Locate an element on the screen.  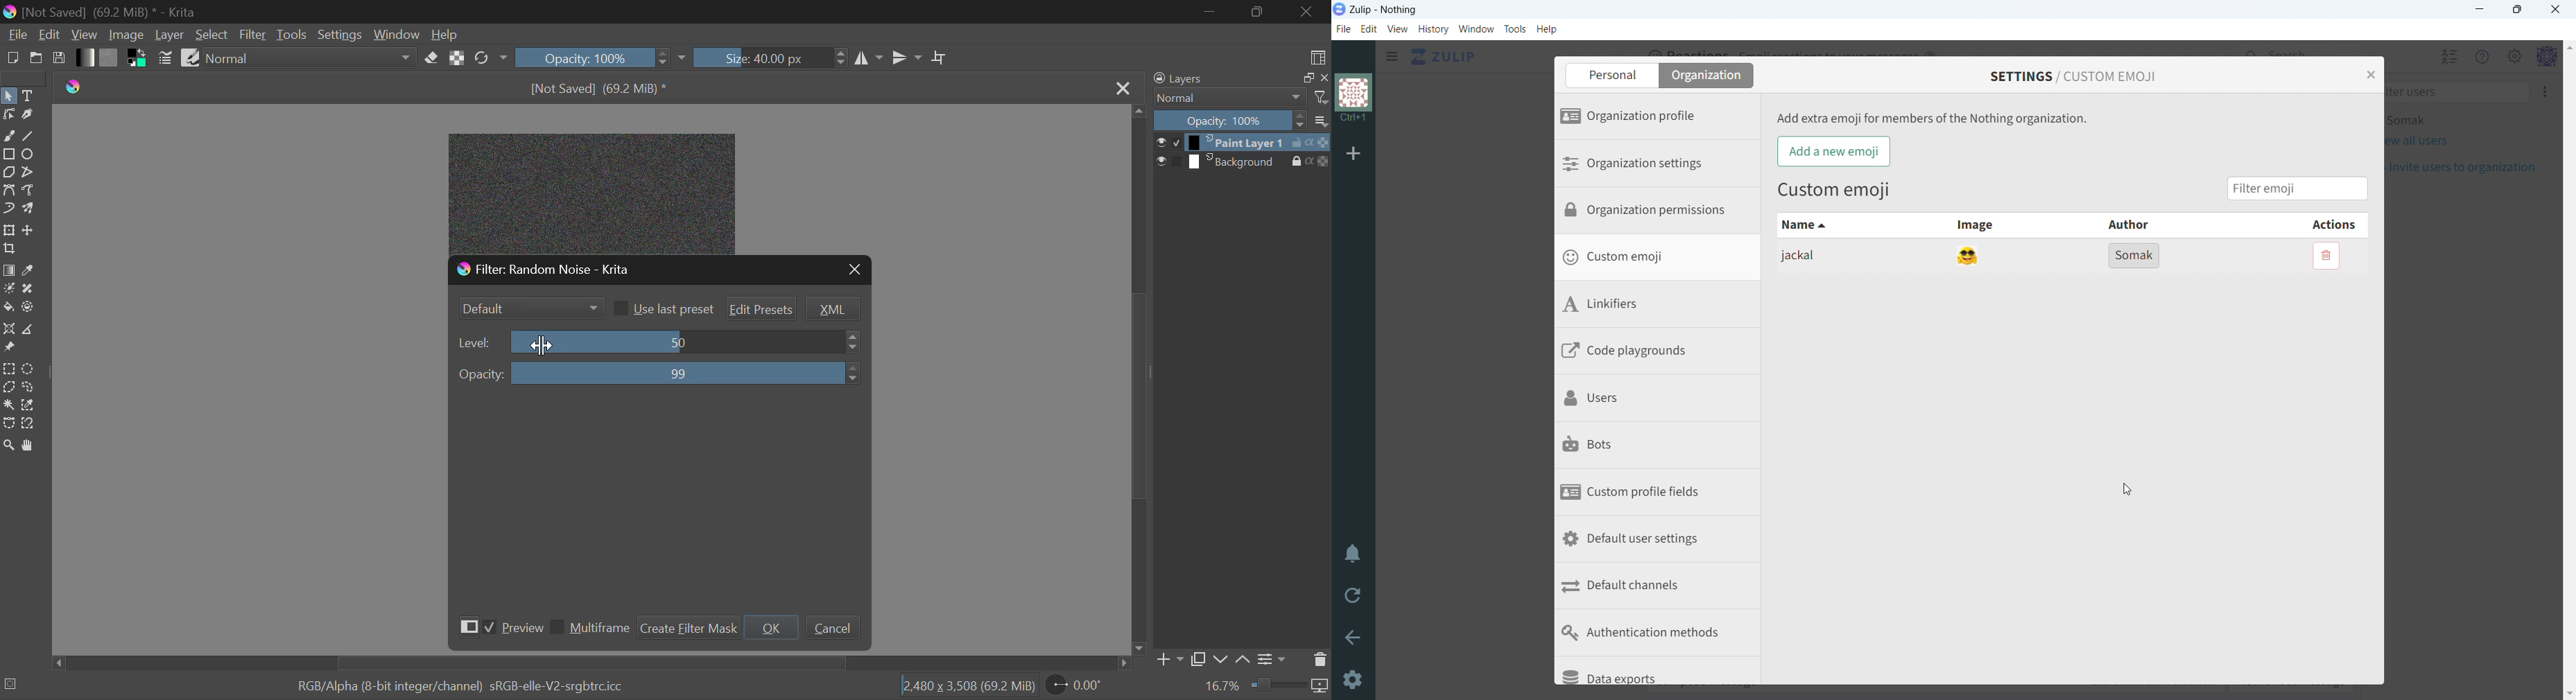
add a new emoji is located at coordinates (1833, 152).